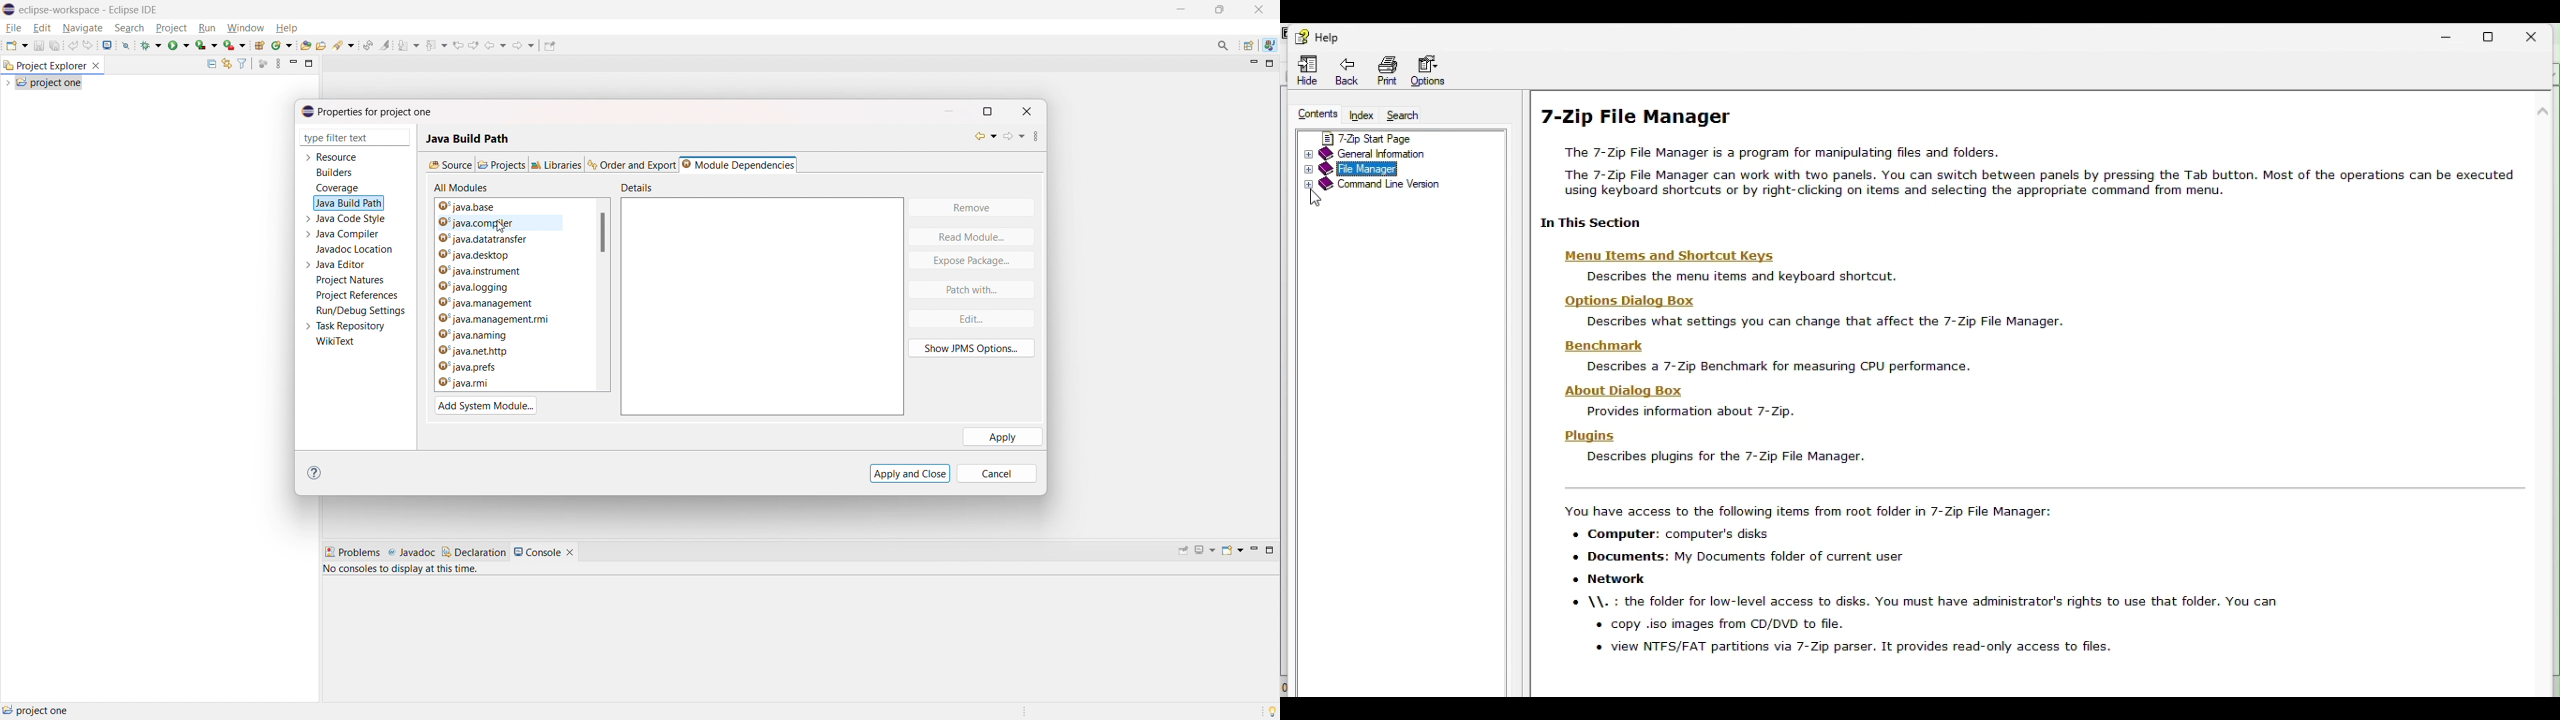  What do you see at coordinates (504, 229) in the screenshot?
I see `cursor ` at bounding box center [504, 229].